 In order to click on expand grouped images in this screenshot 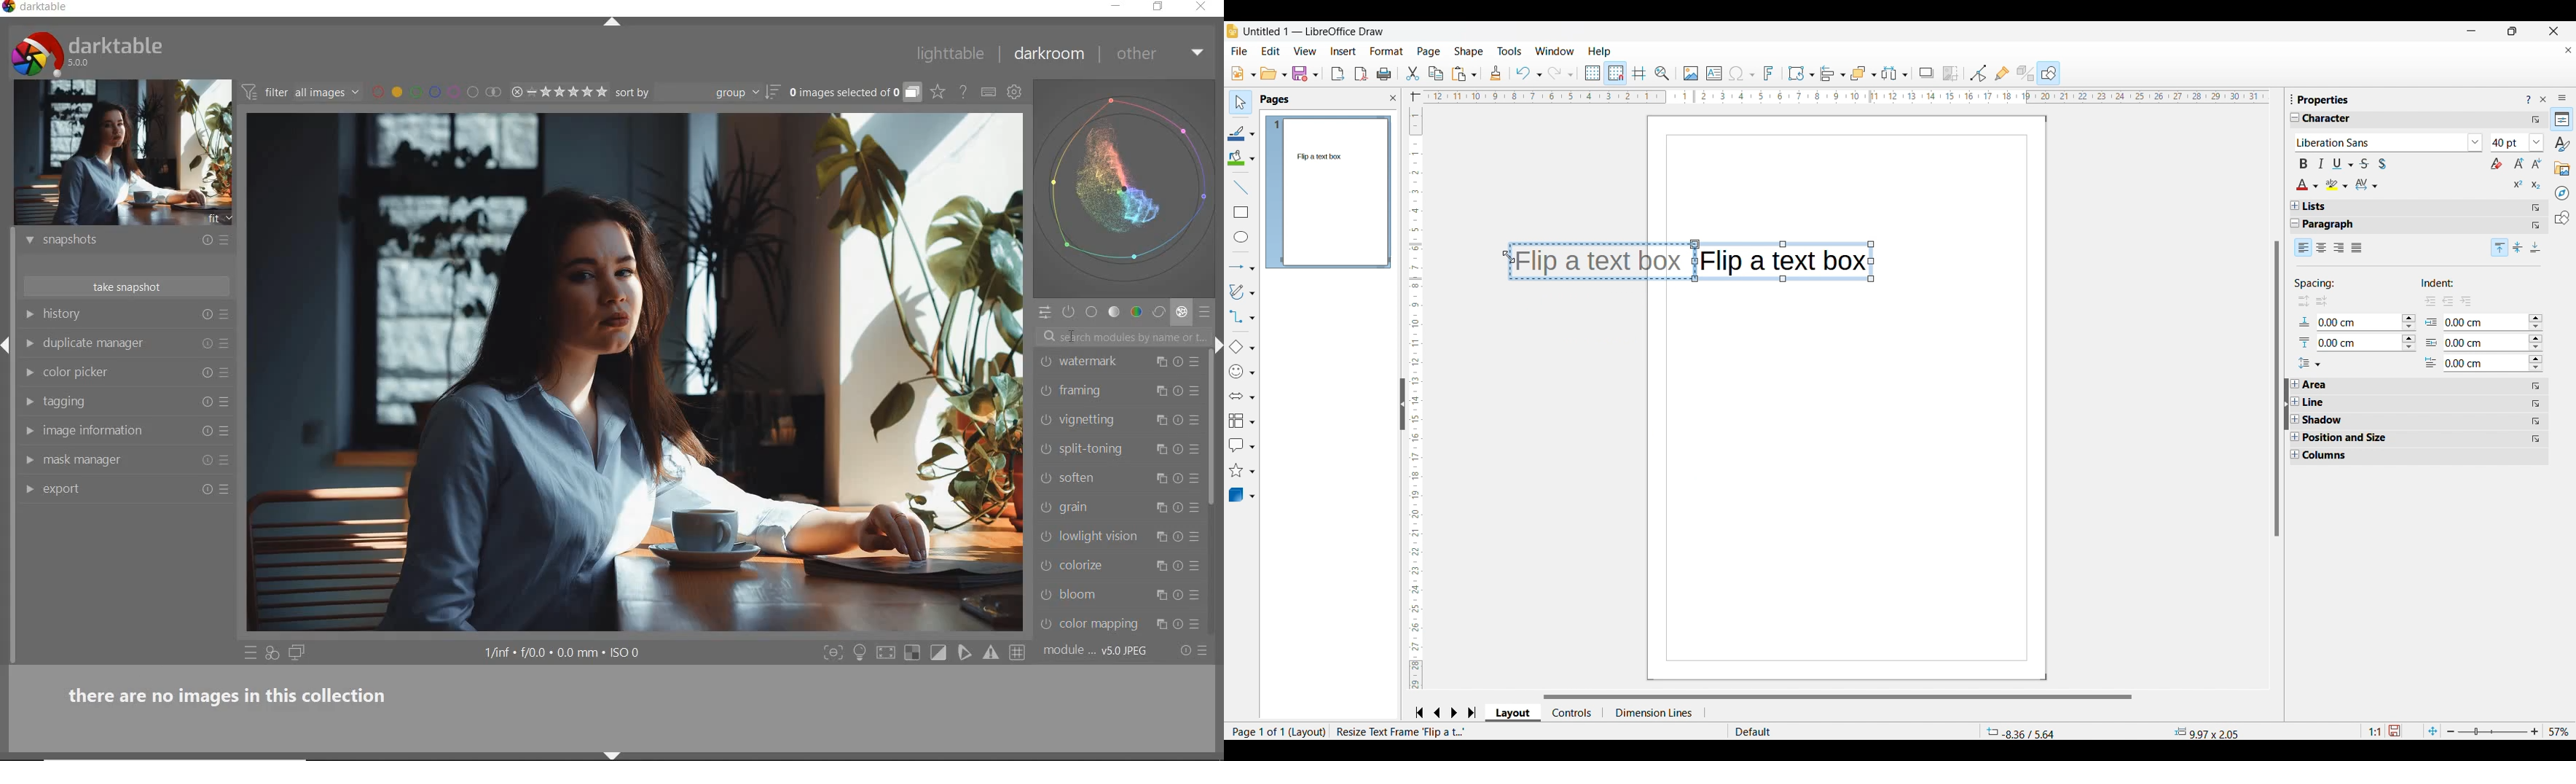, I will do `click(854, 93)`.